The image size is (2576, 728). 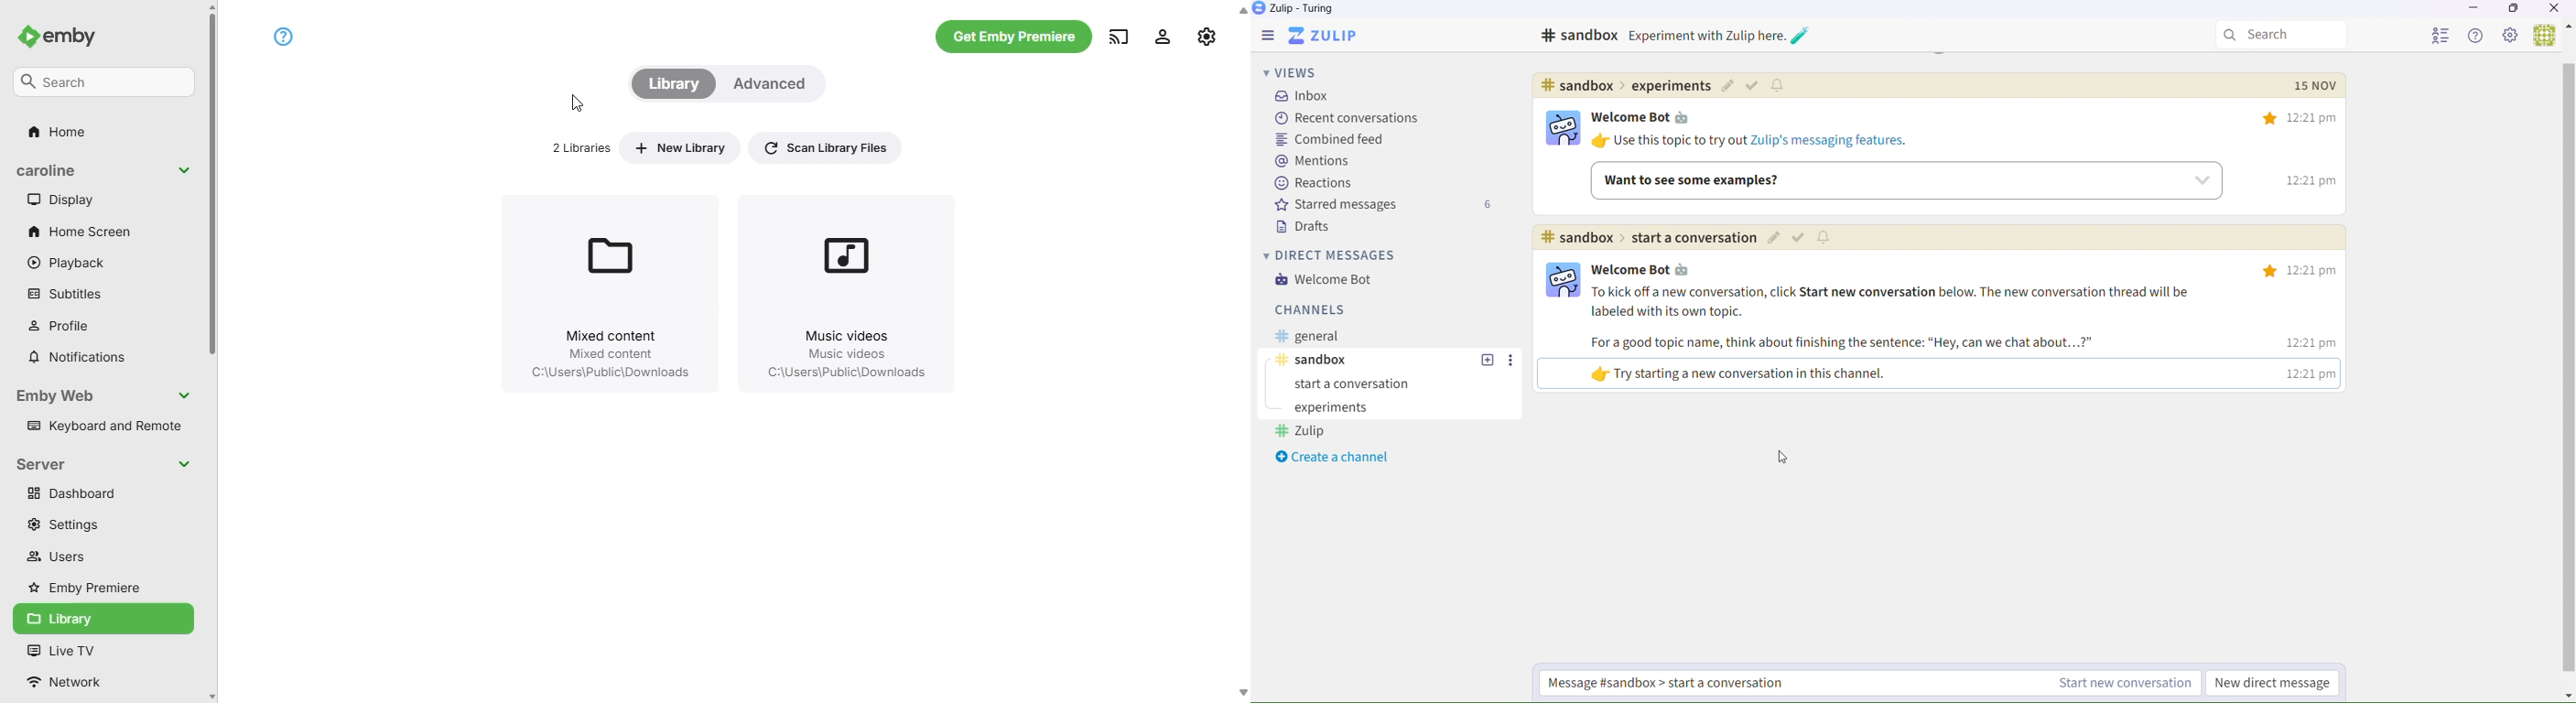 What do you see at coordinates (1014, 37) in the screenshot?
I see `get emby premiere` at bounding box center [1014, 37].